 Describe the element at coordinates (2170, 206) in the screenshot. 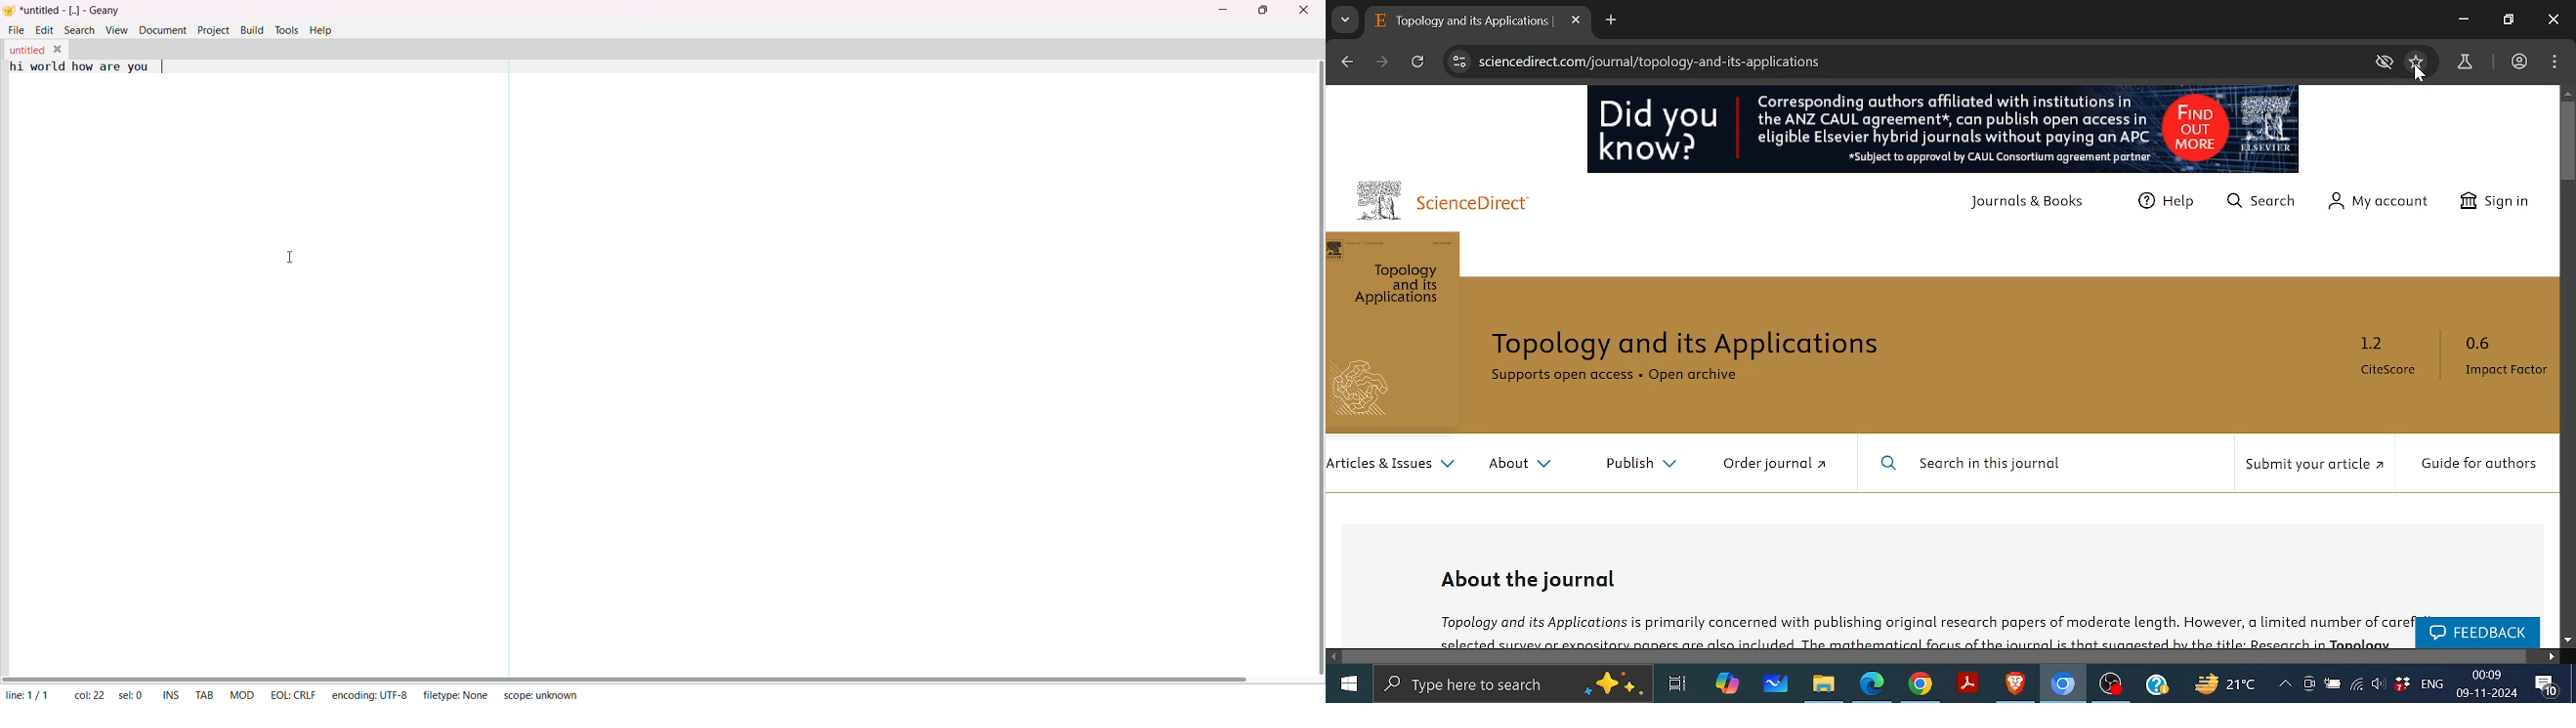

I see `help` at that location.